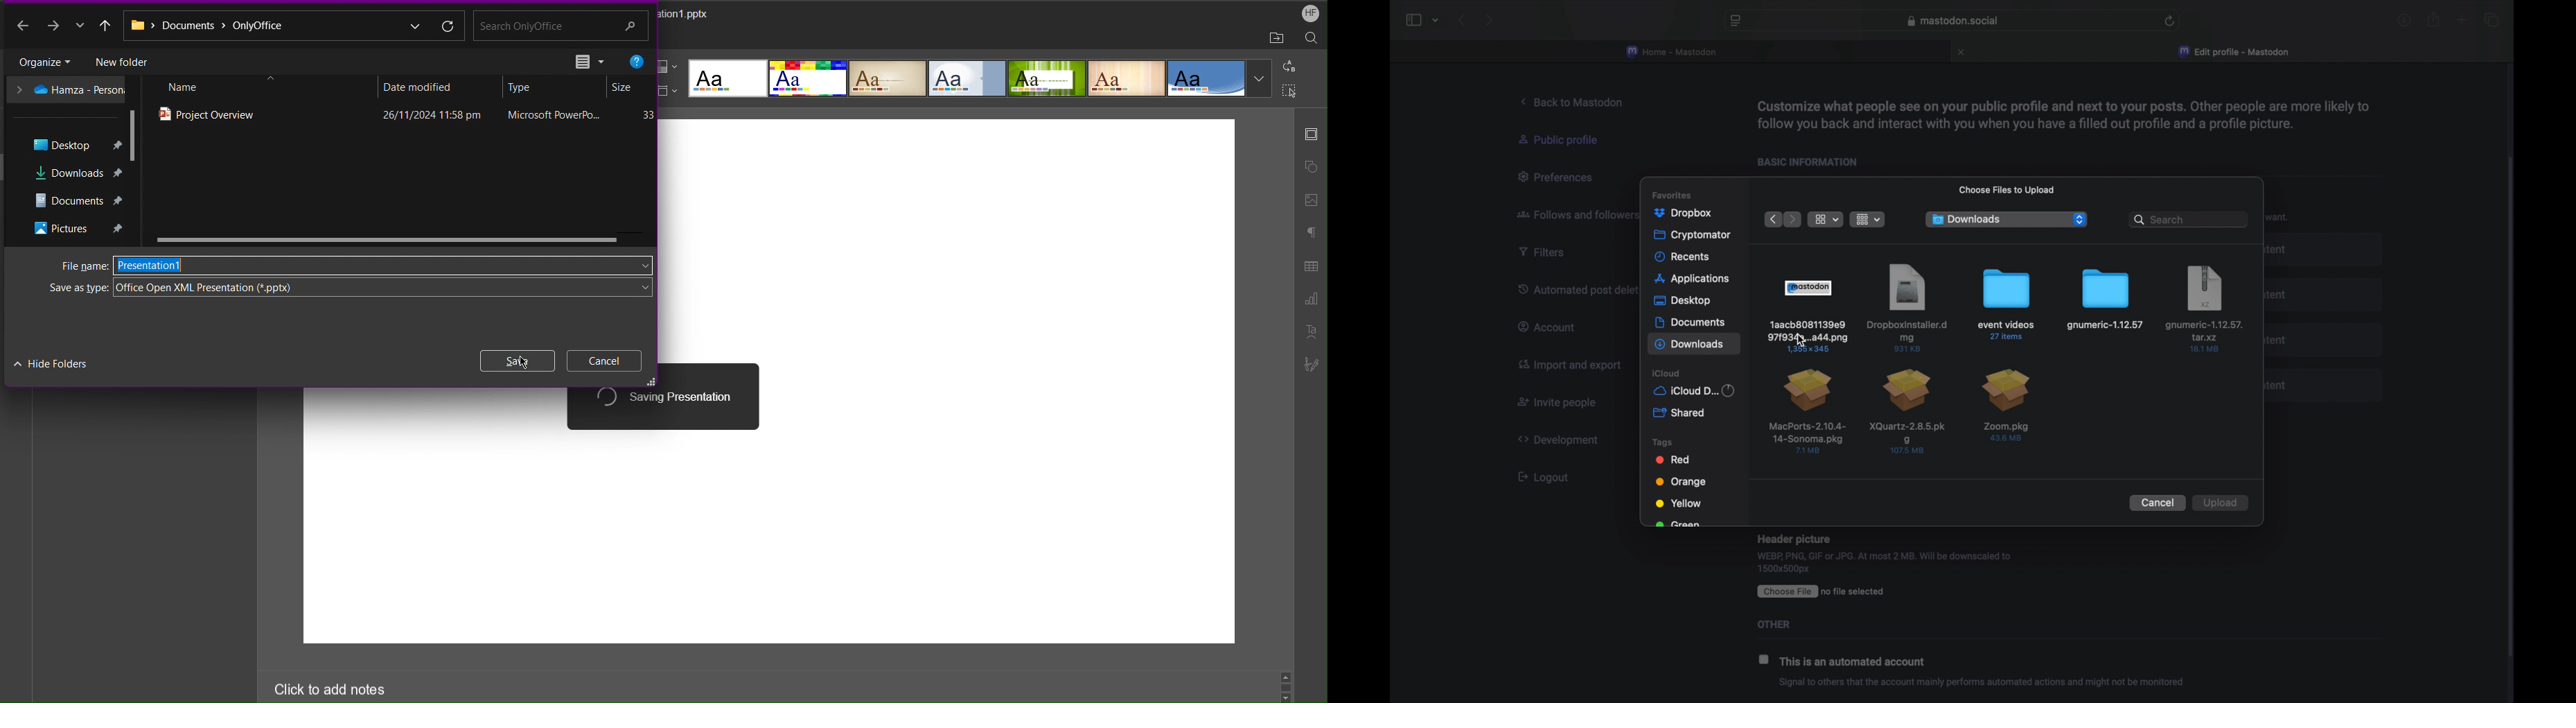 The height and width of the screenshot is (728, 2576). Describe the element at coordinates (1968, 219) in the screenshot. I see `downloads` at that location.